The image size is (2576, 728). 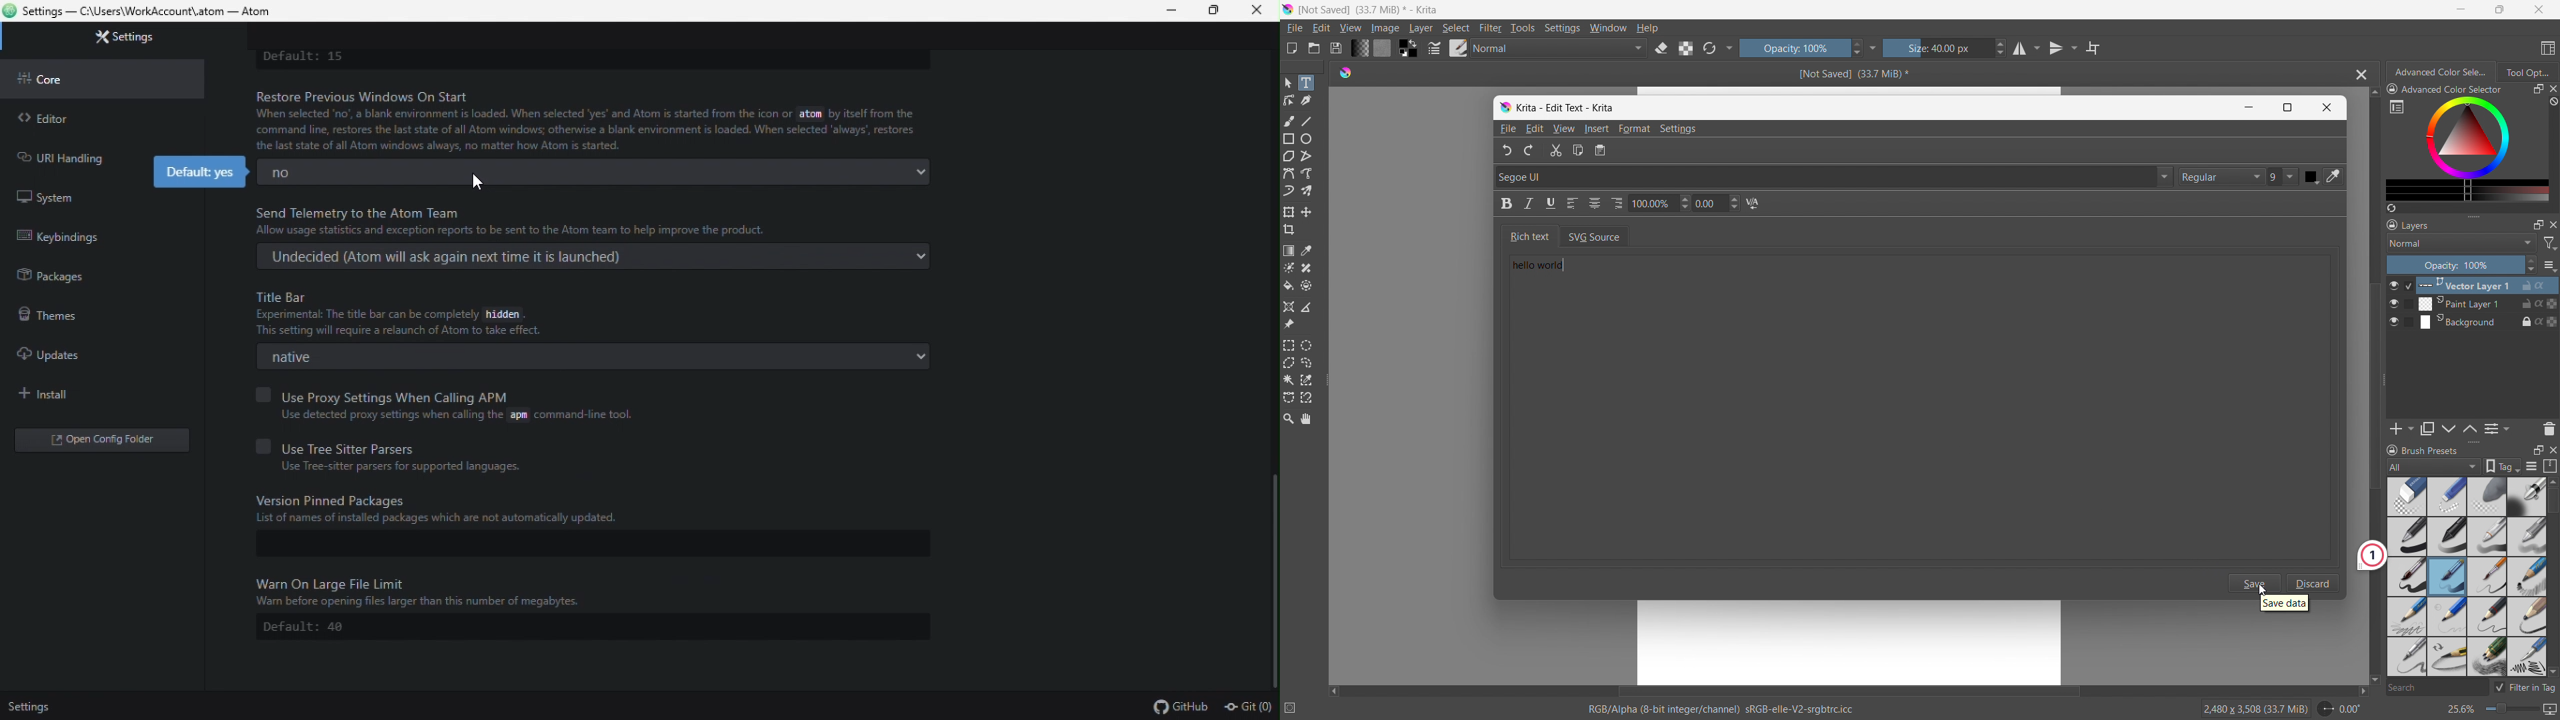 What do you see at coordinates (1873, 47) in the screenshot?
I see `more settings` at bounding box center [1873, 47].